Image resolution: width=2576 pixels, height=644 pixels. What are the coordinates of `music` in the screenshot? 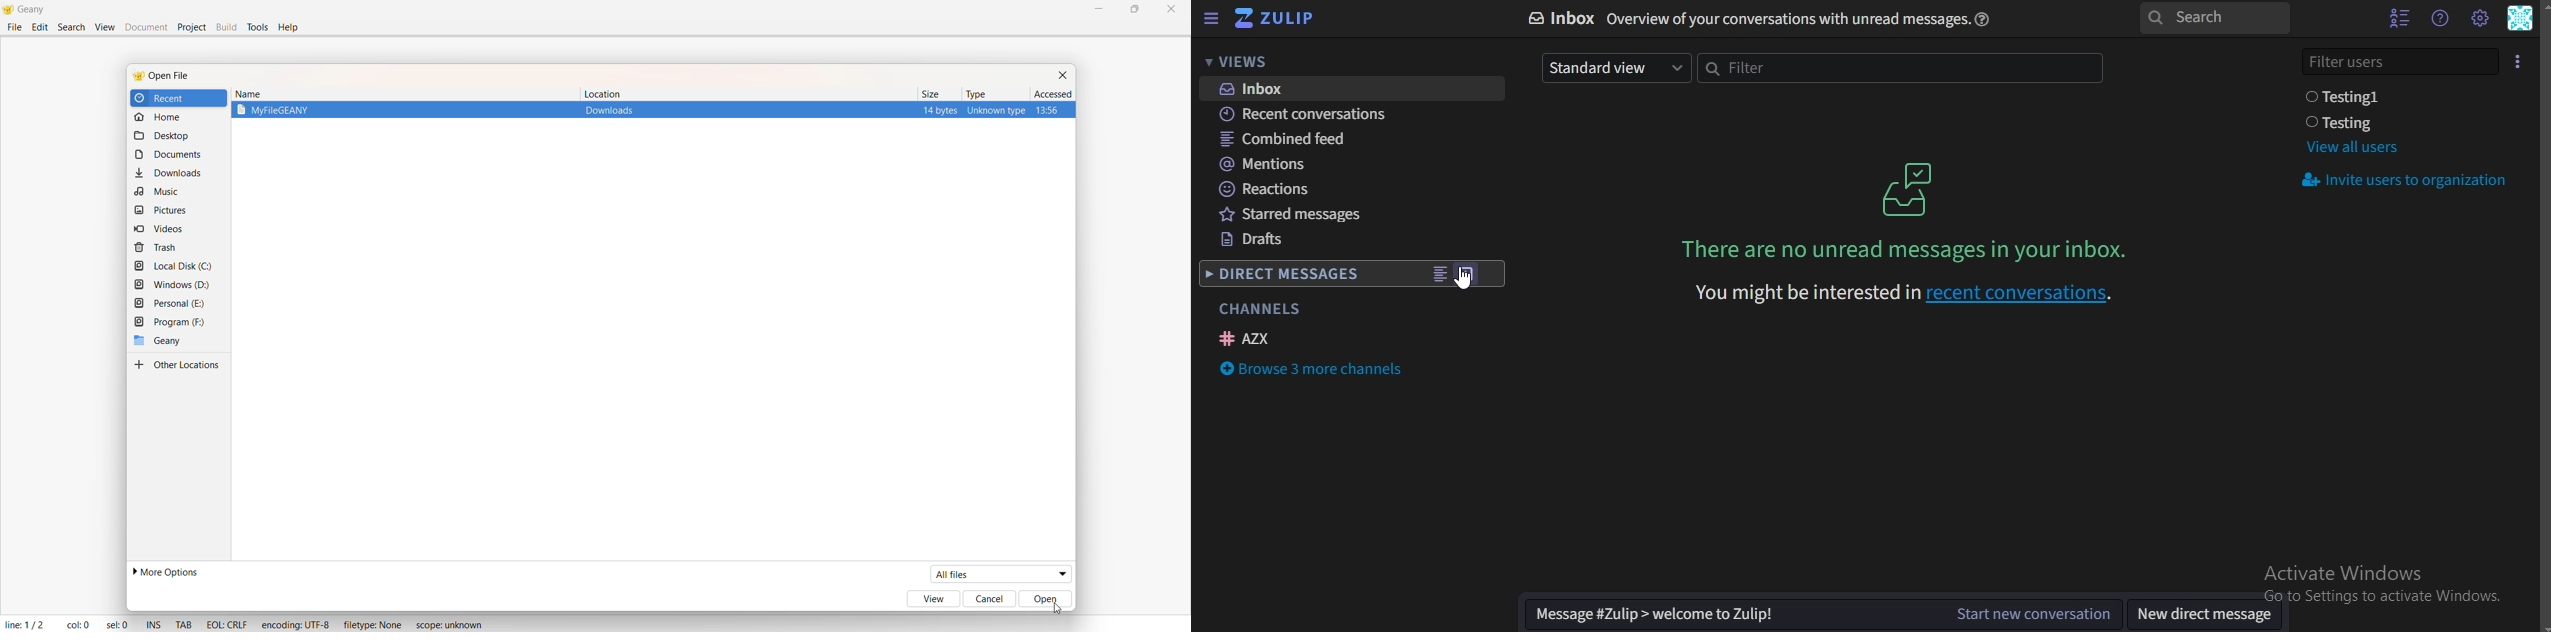 It's located at (159, 192).